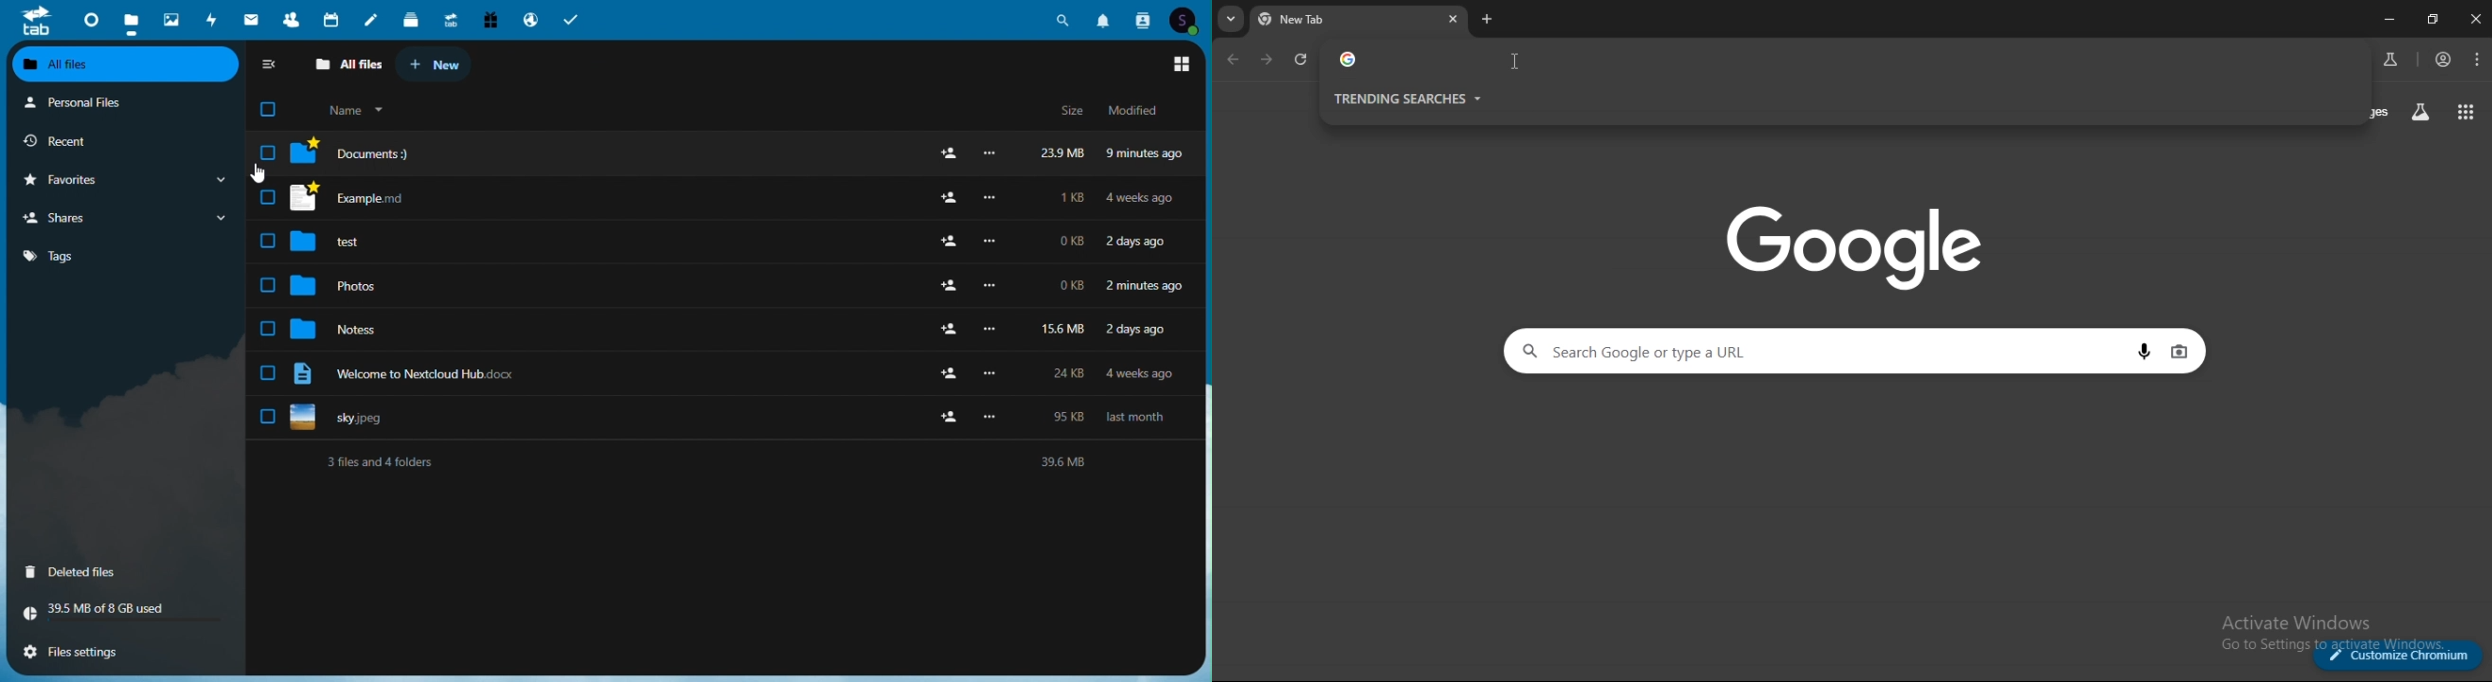 The height and width of the screenshot is (700, 2492). Describe the element at coordinates (261, 108) in the screenshot. I see `Checkbox` at that location.